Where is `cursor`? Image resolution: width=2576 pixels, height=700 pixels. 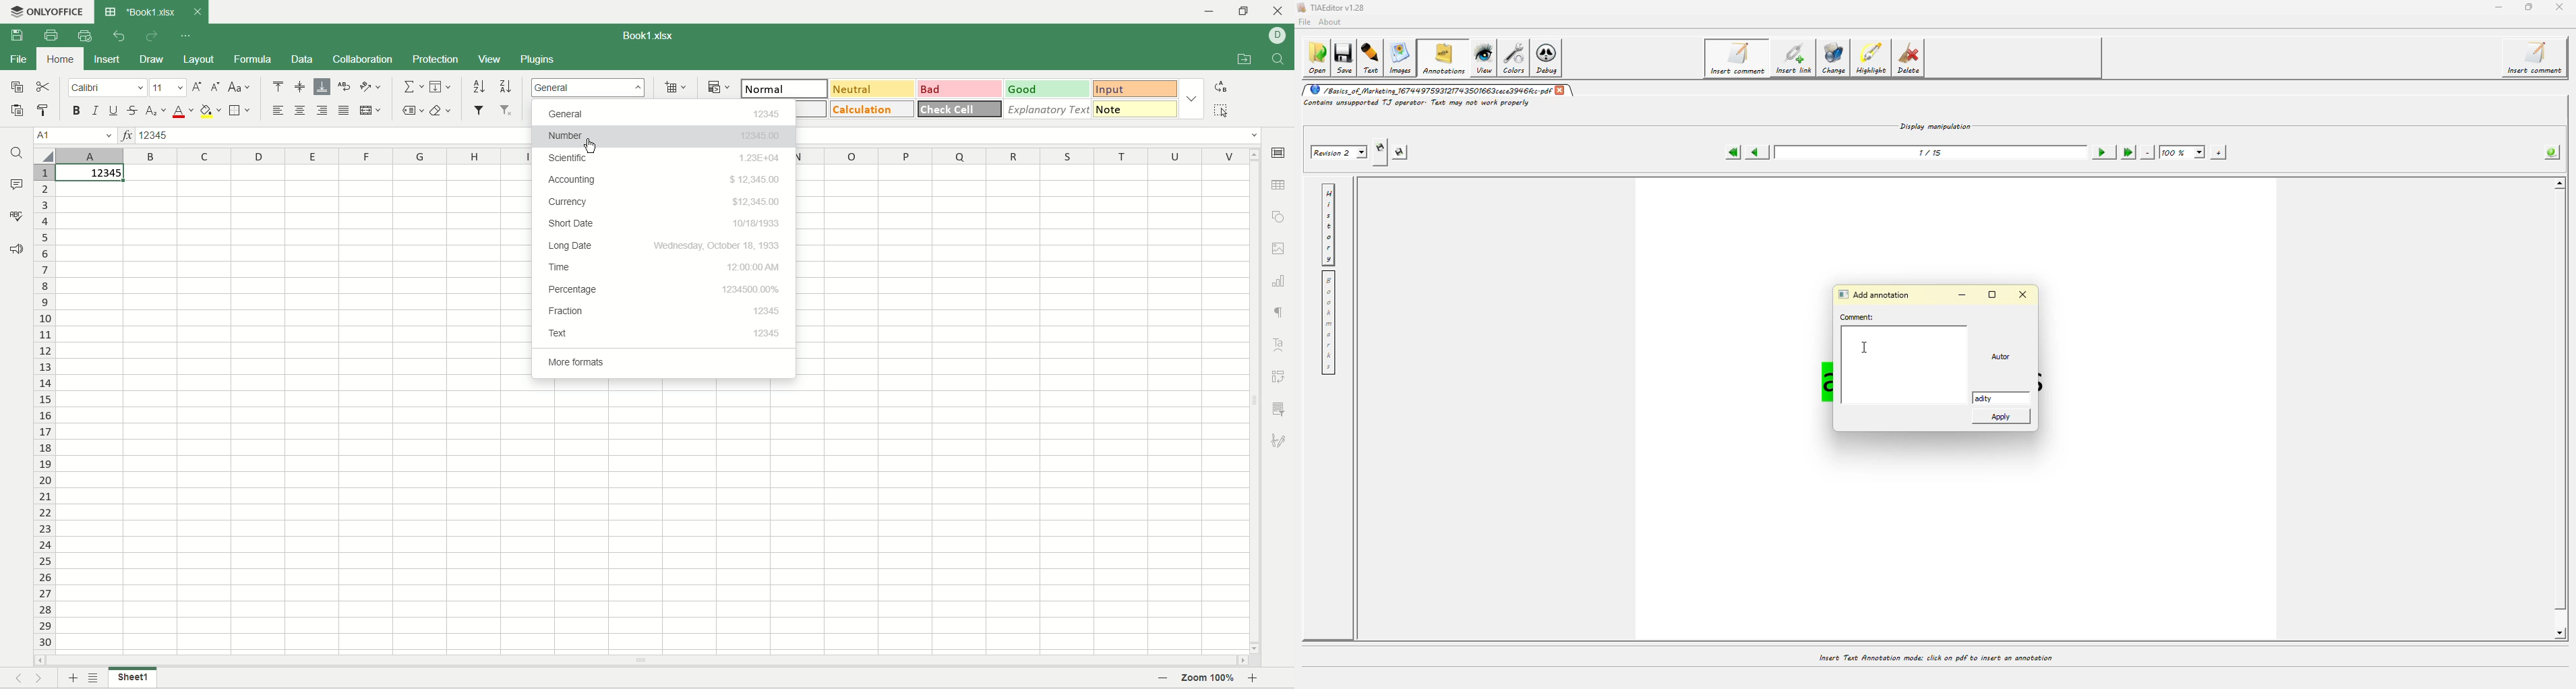
cursor is located at coordinates (592, 148).